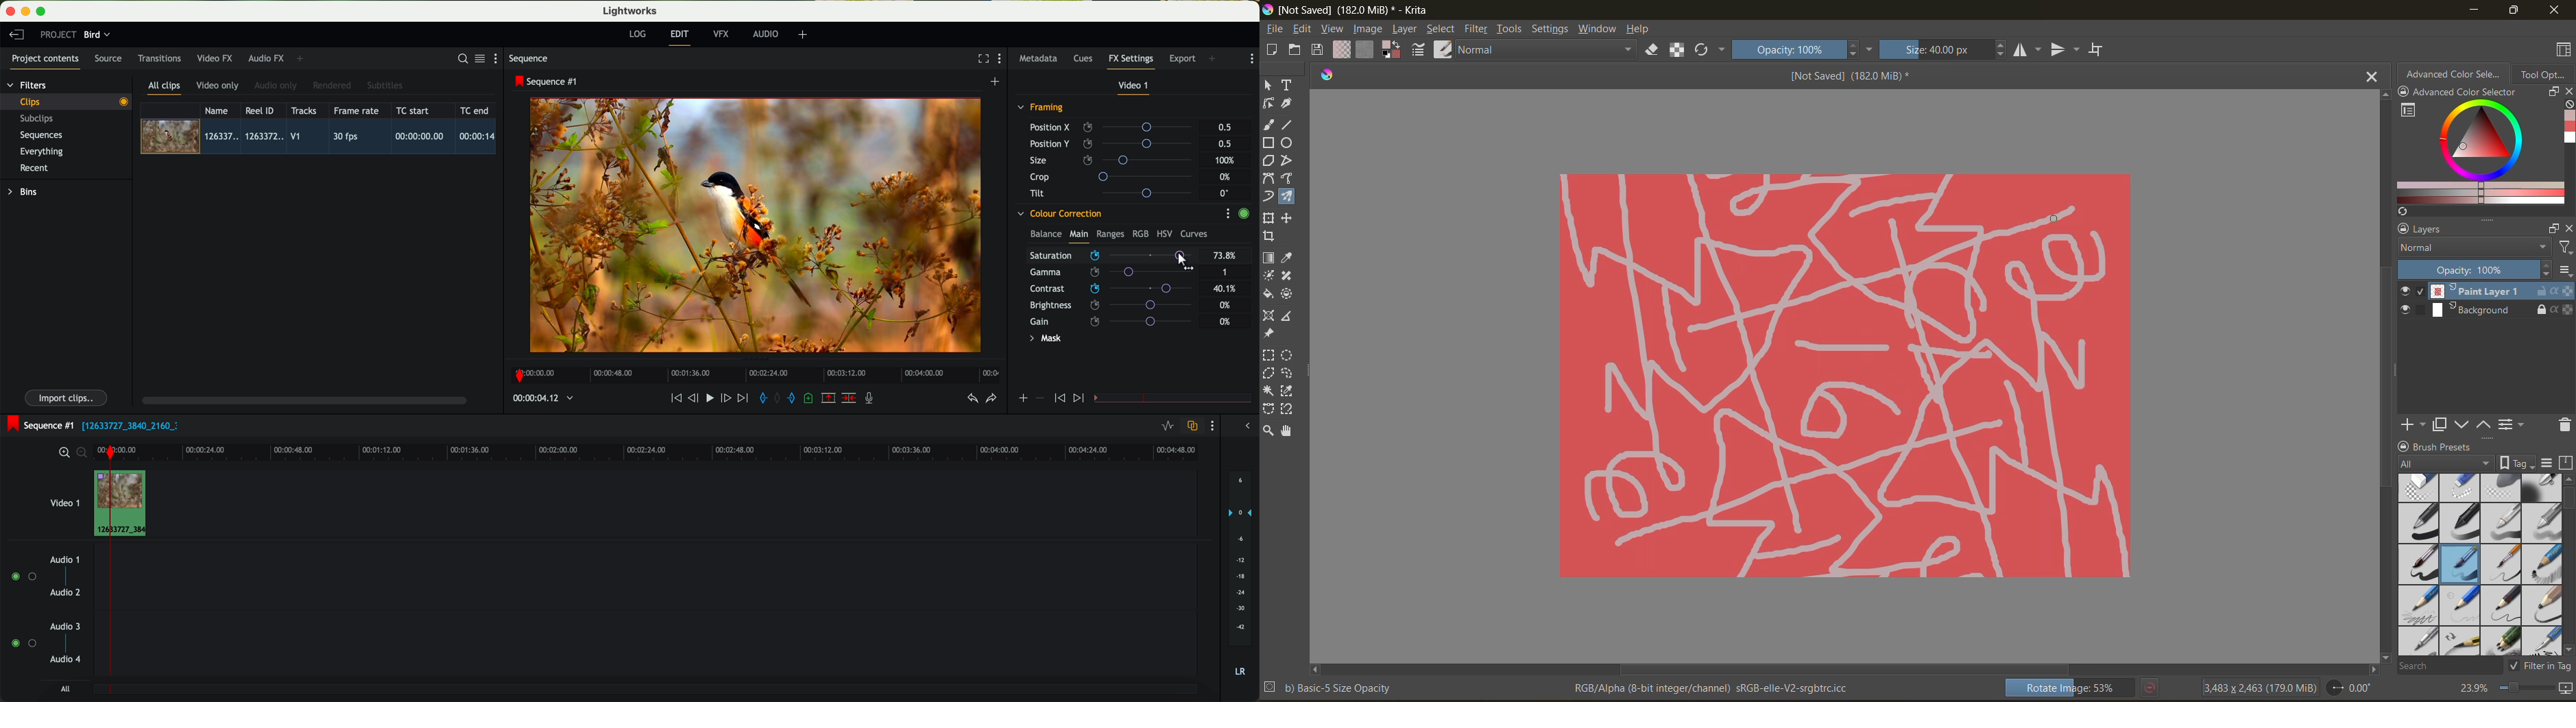  What do you see at coordinates (1277, 29) in the screenshot?
I see `file` at bounding box center [1277, 29].